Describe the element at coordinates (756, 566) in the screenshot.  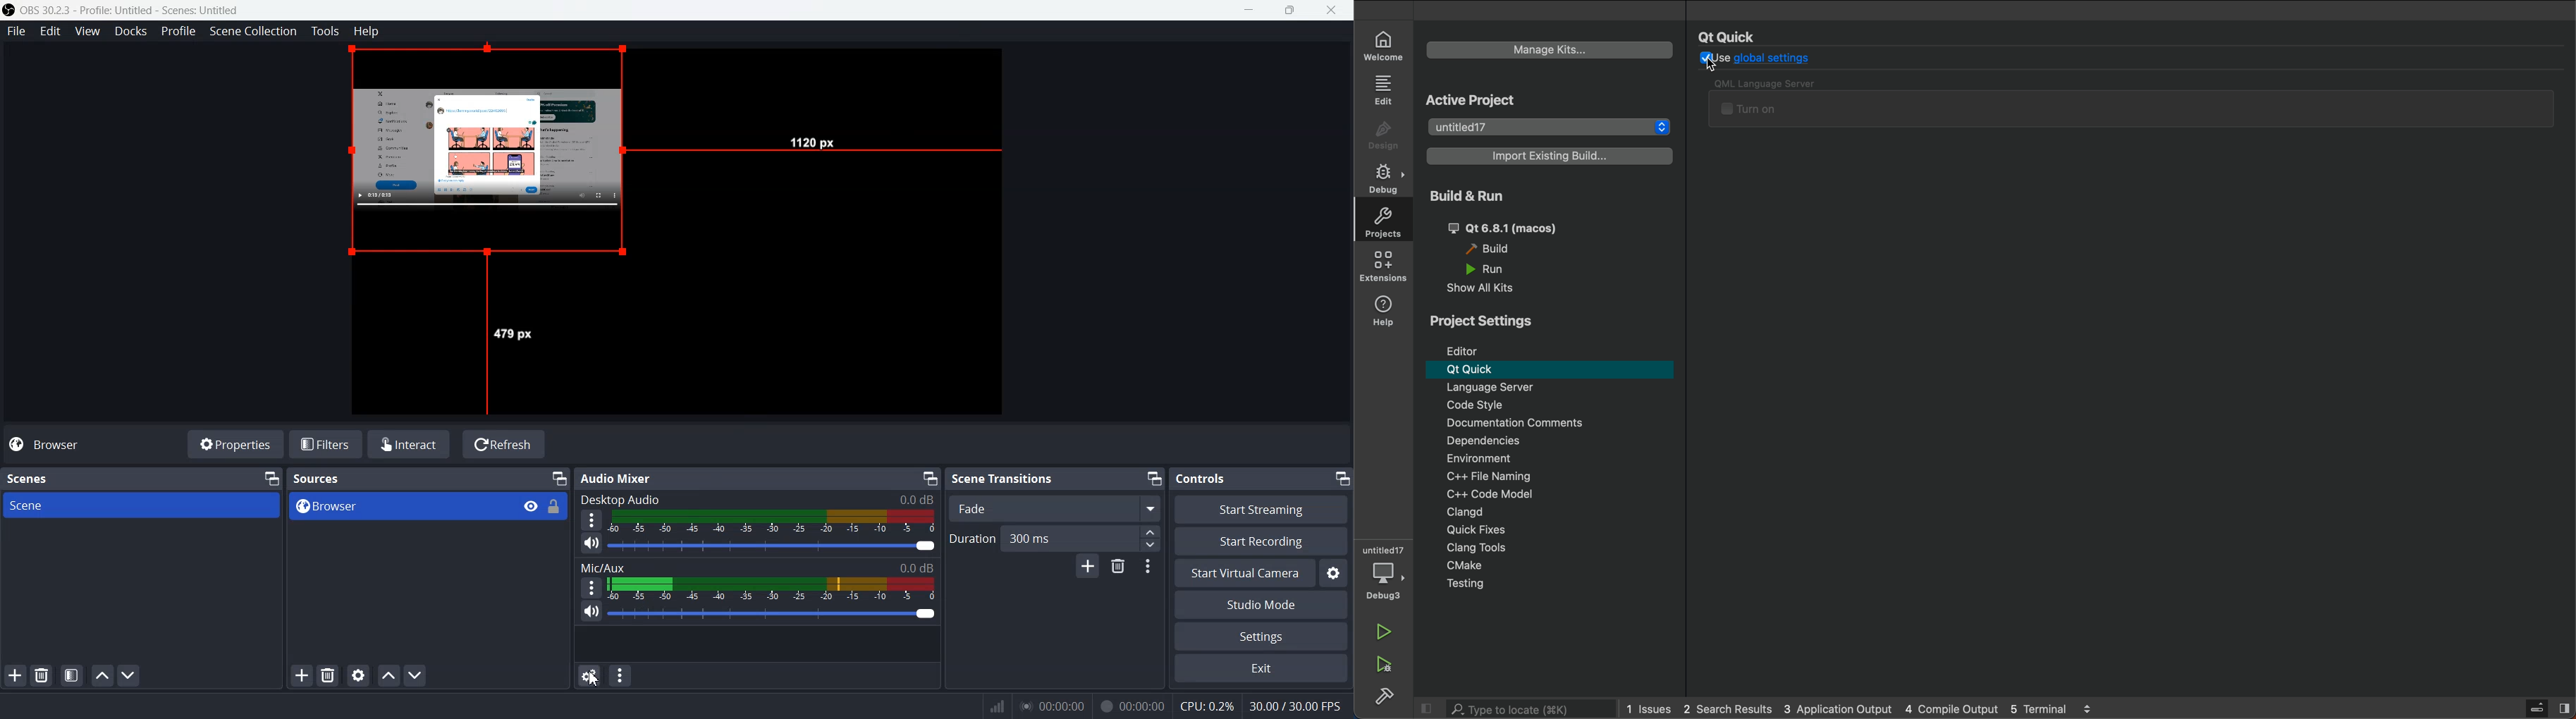
I see `Mic/Aux 0.0 dB` at that location.